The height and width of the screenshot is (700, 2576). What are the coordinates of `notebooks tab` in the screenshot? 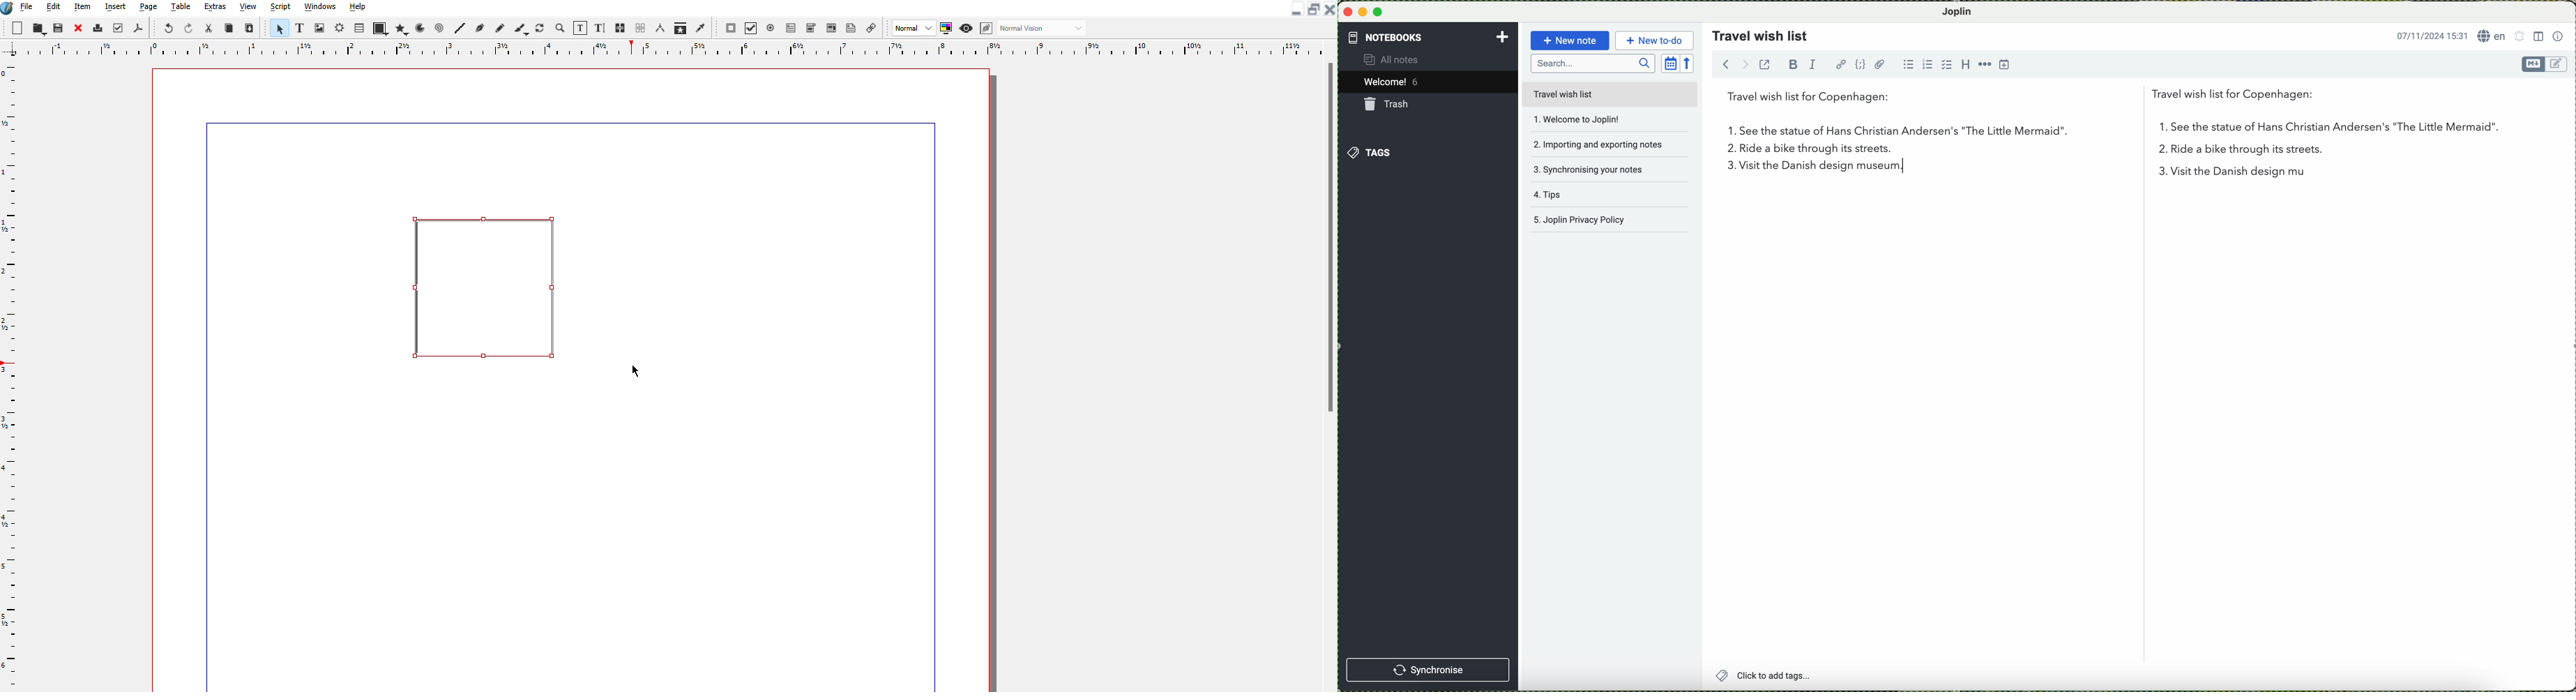 It's located at (1429, 38).